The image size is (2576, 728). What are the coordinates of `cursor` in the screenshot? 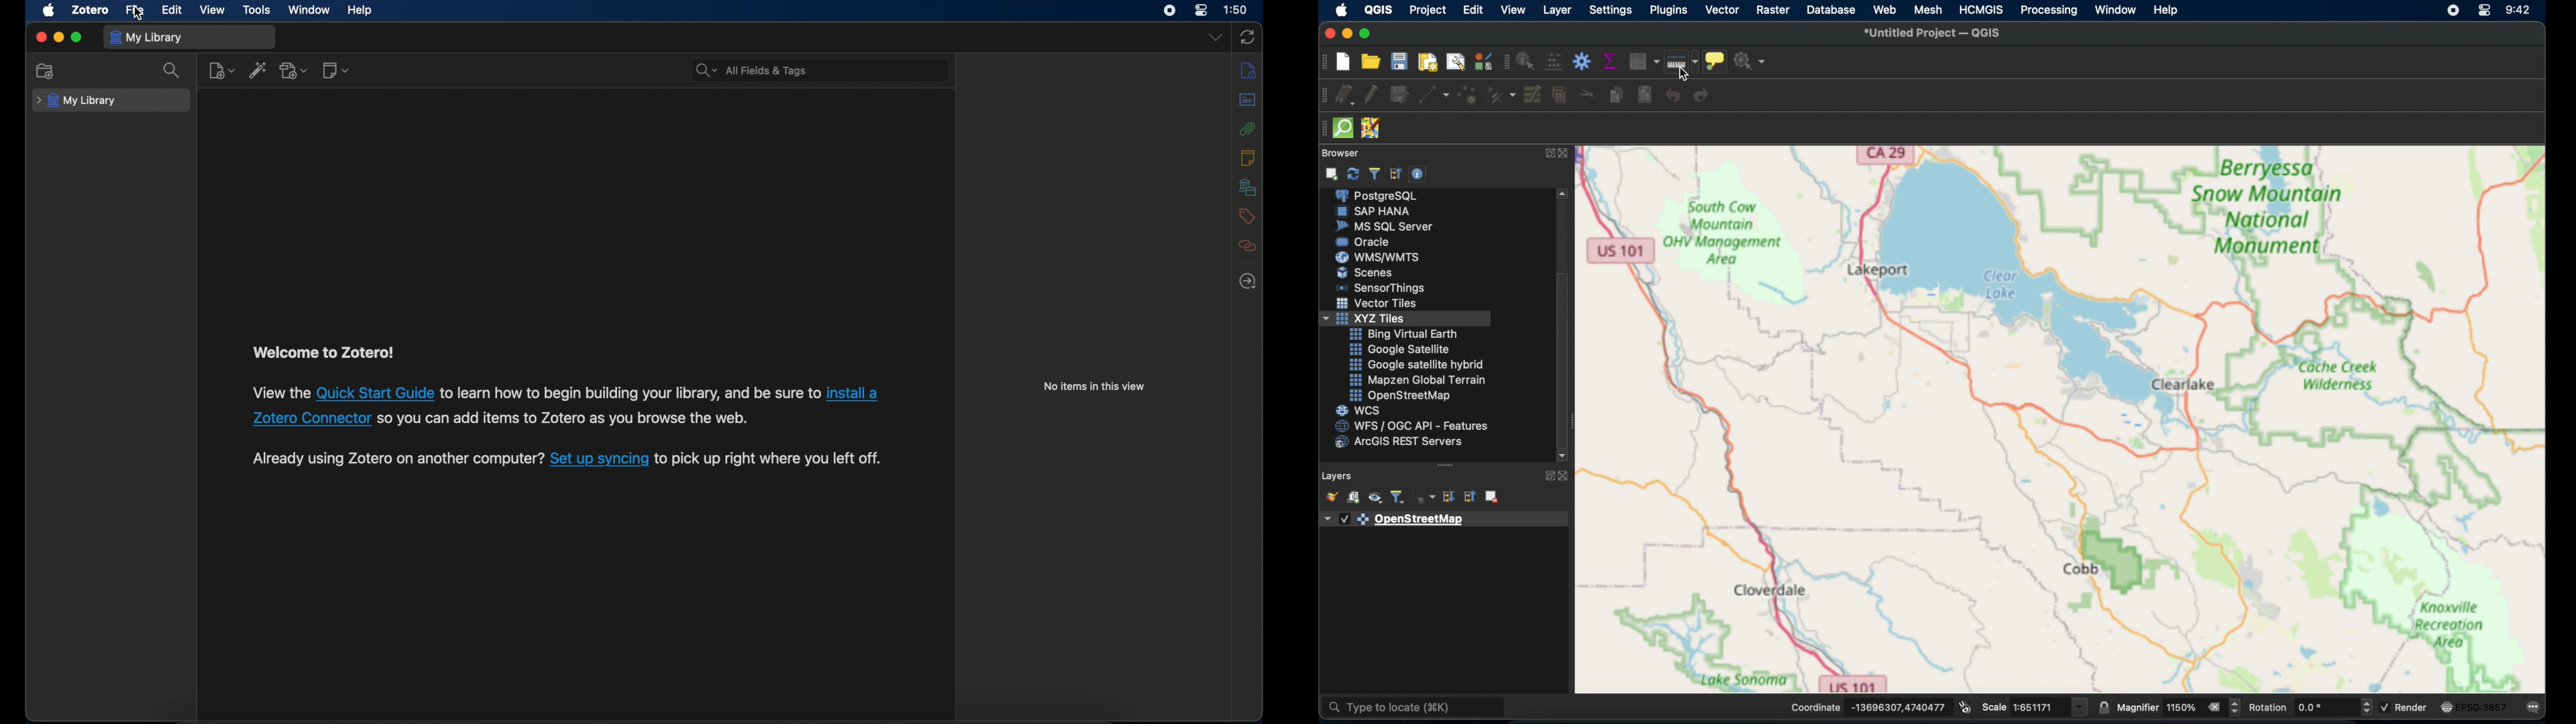 It's located at (142, 17).